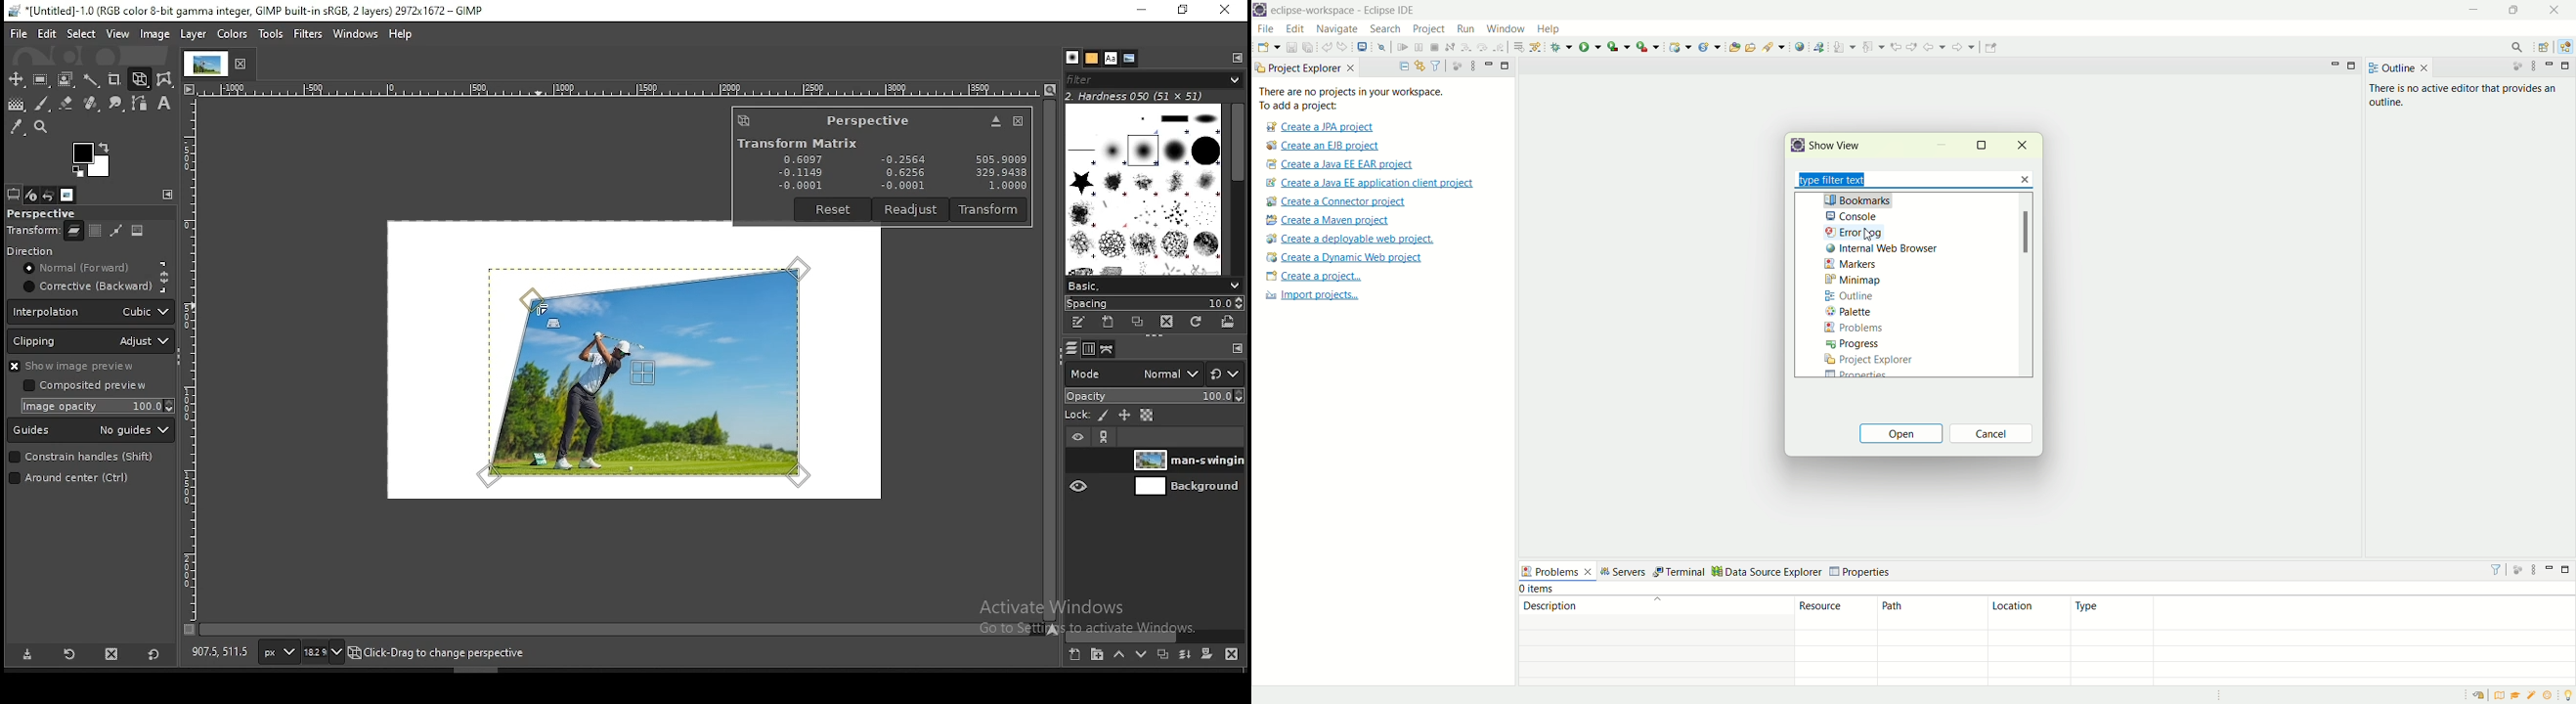  Describe the element at coordinates (1546, 29) in the screenshot. I see `help` at that location.